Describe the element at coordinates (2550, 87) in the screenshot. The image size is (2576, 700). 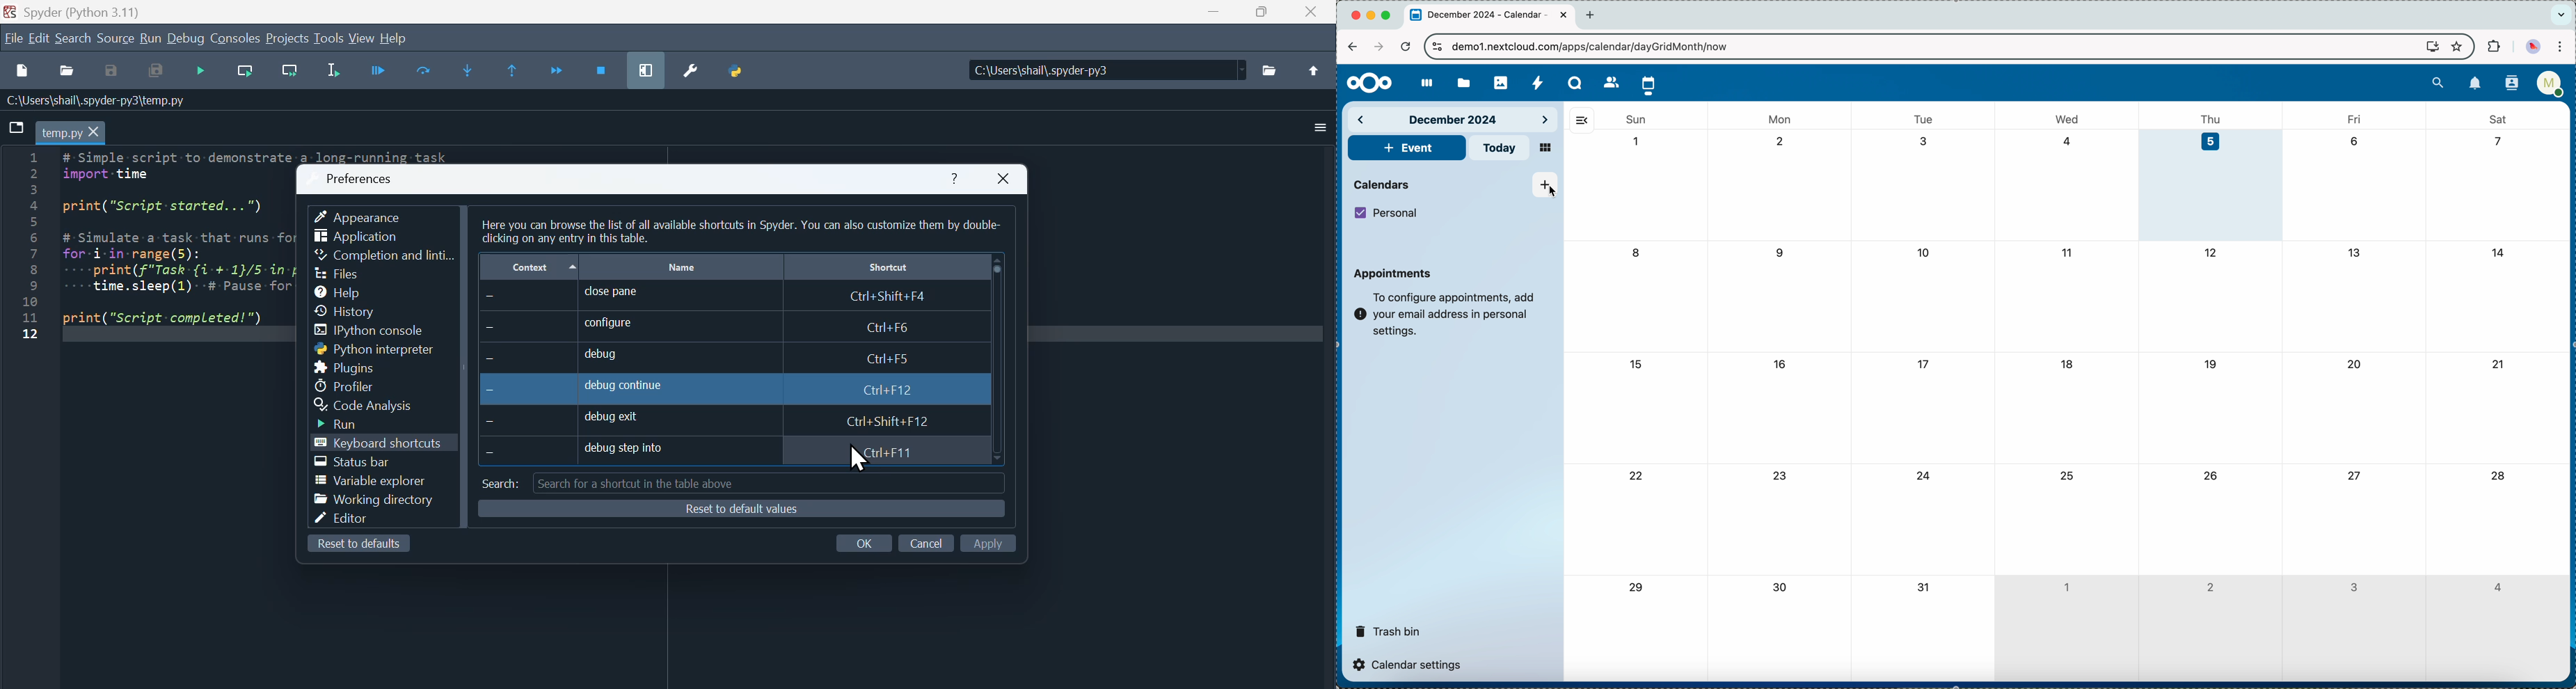
I see `user profile` at that location.